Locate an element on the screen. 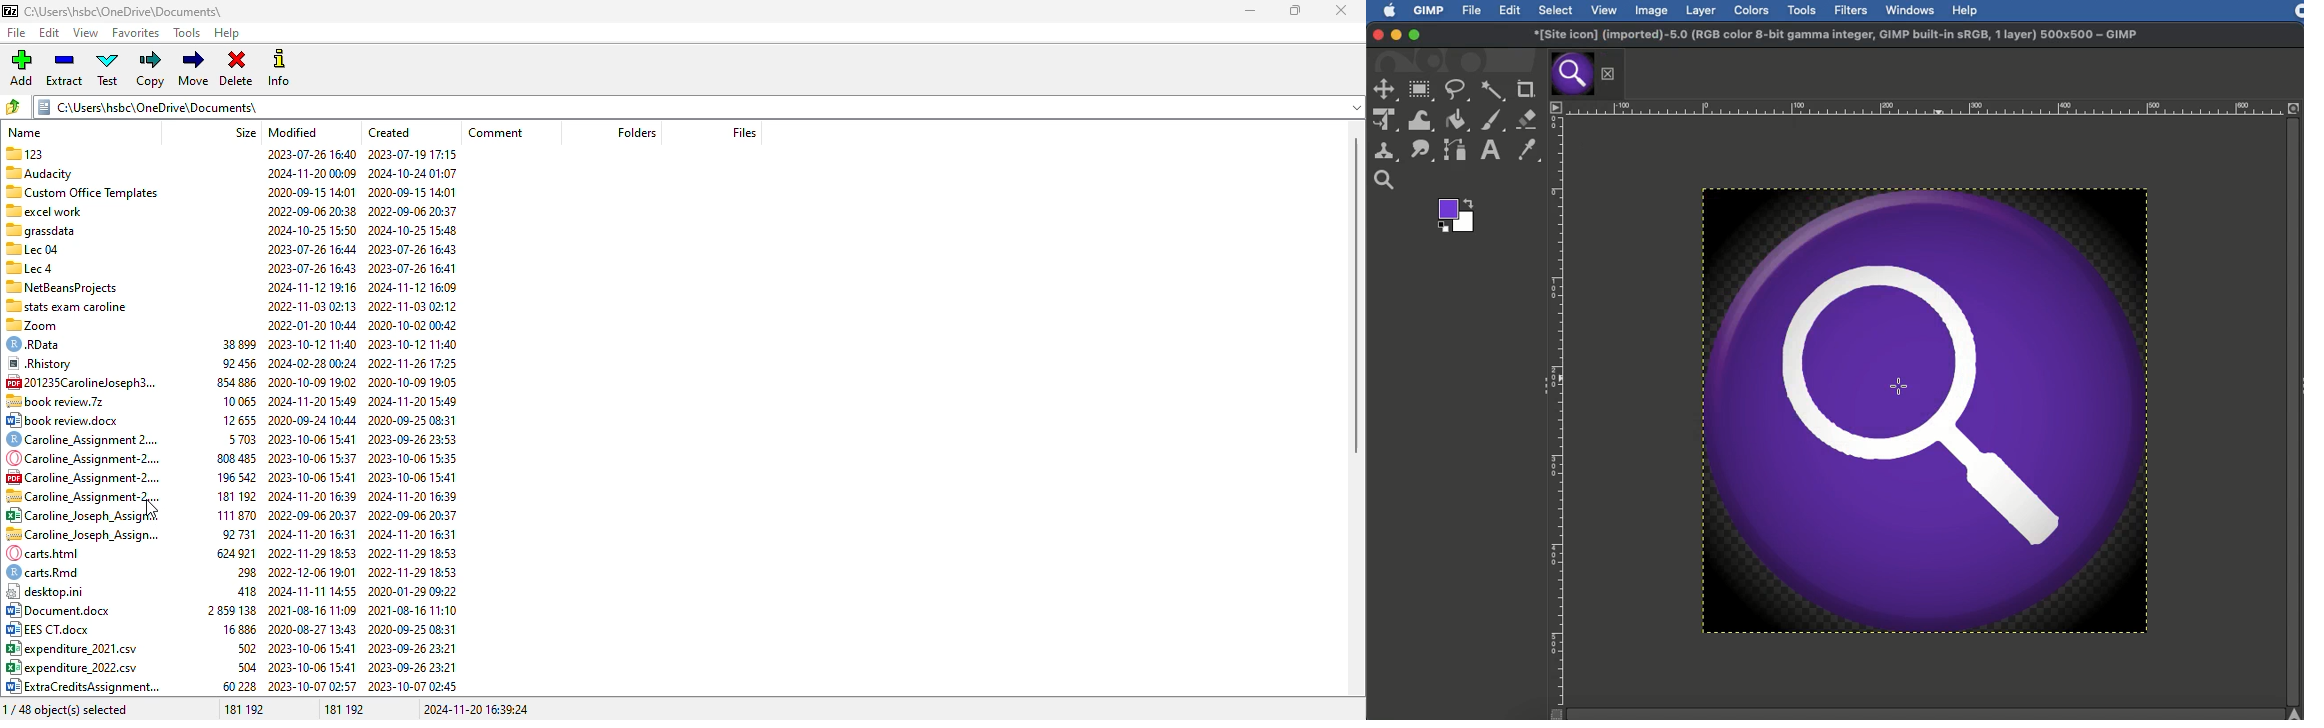 This screenshot has height=728, width=2324. Select is located at coordinates (1554, 10).